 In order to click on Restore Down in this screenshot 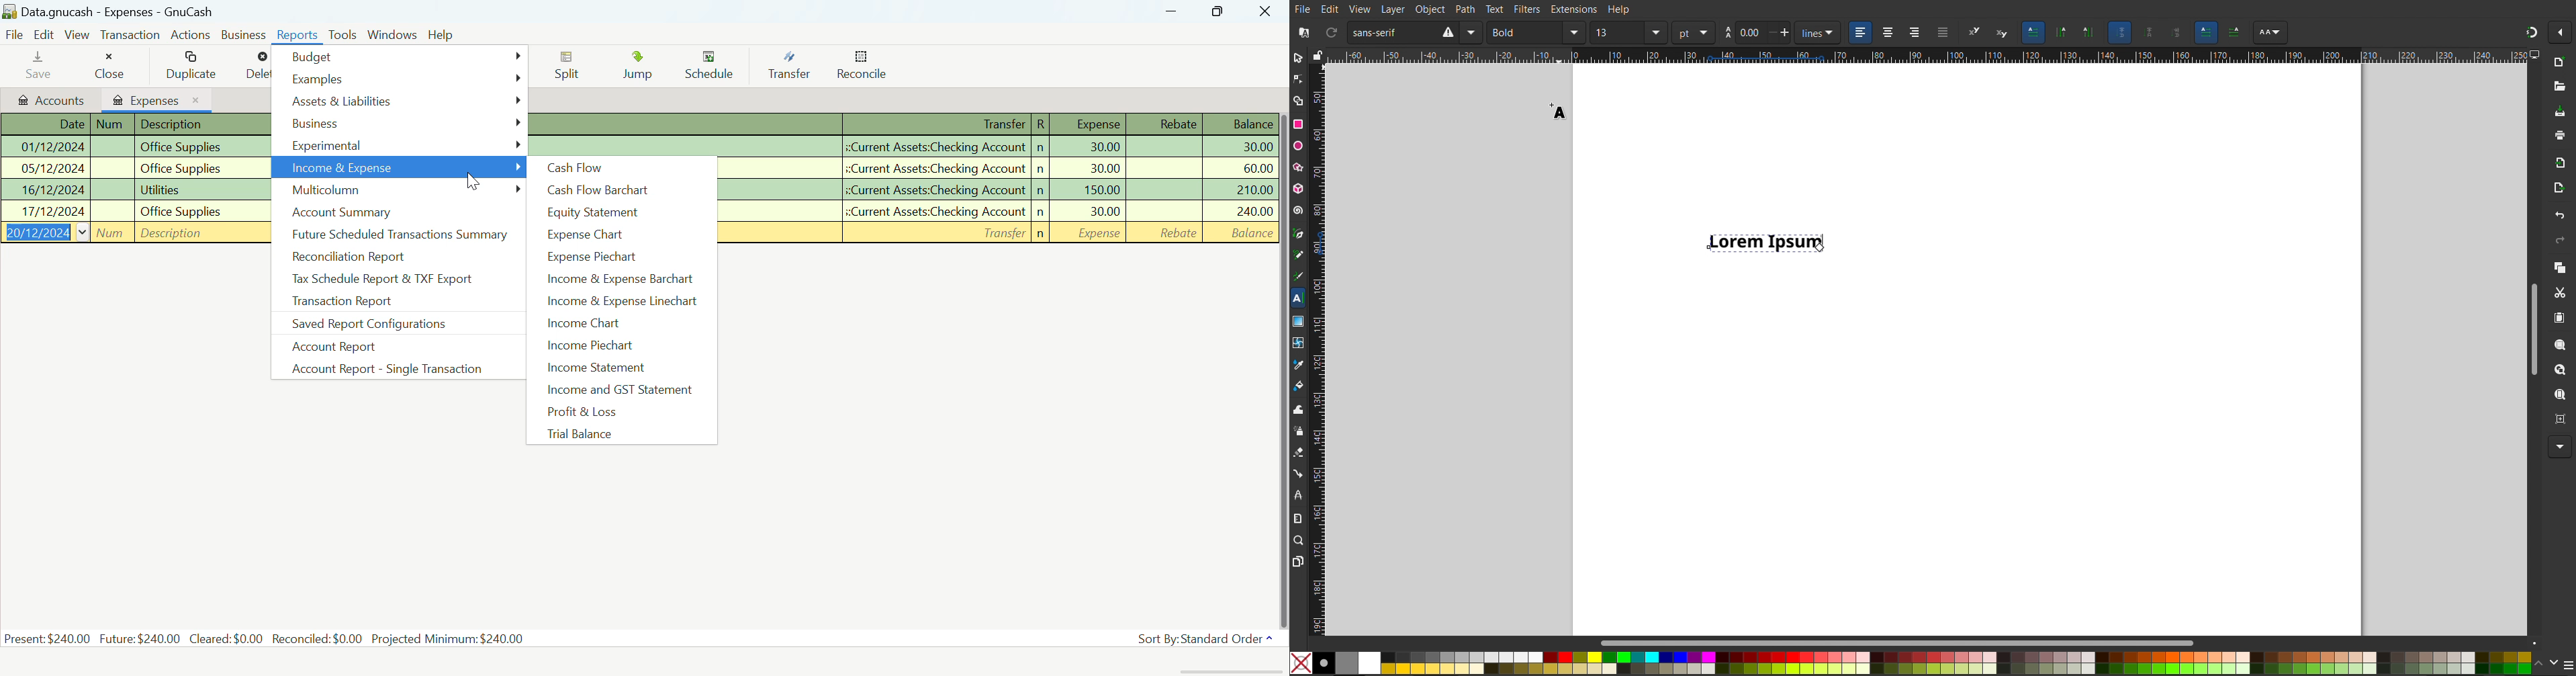, I will do `click(1172, 11)`.